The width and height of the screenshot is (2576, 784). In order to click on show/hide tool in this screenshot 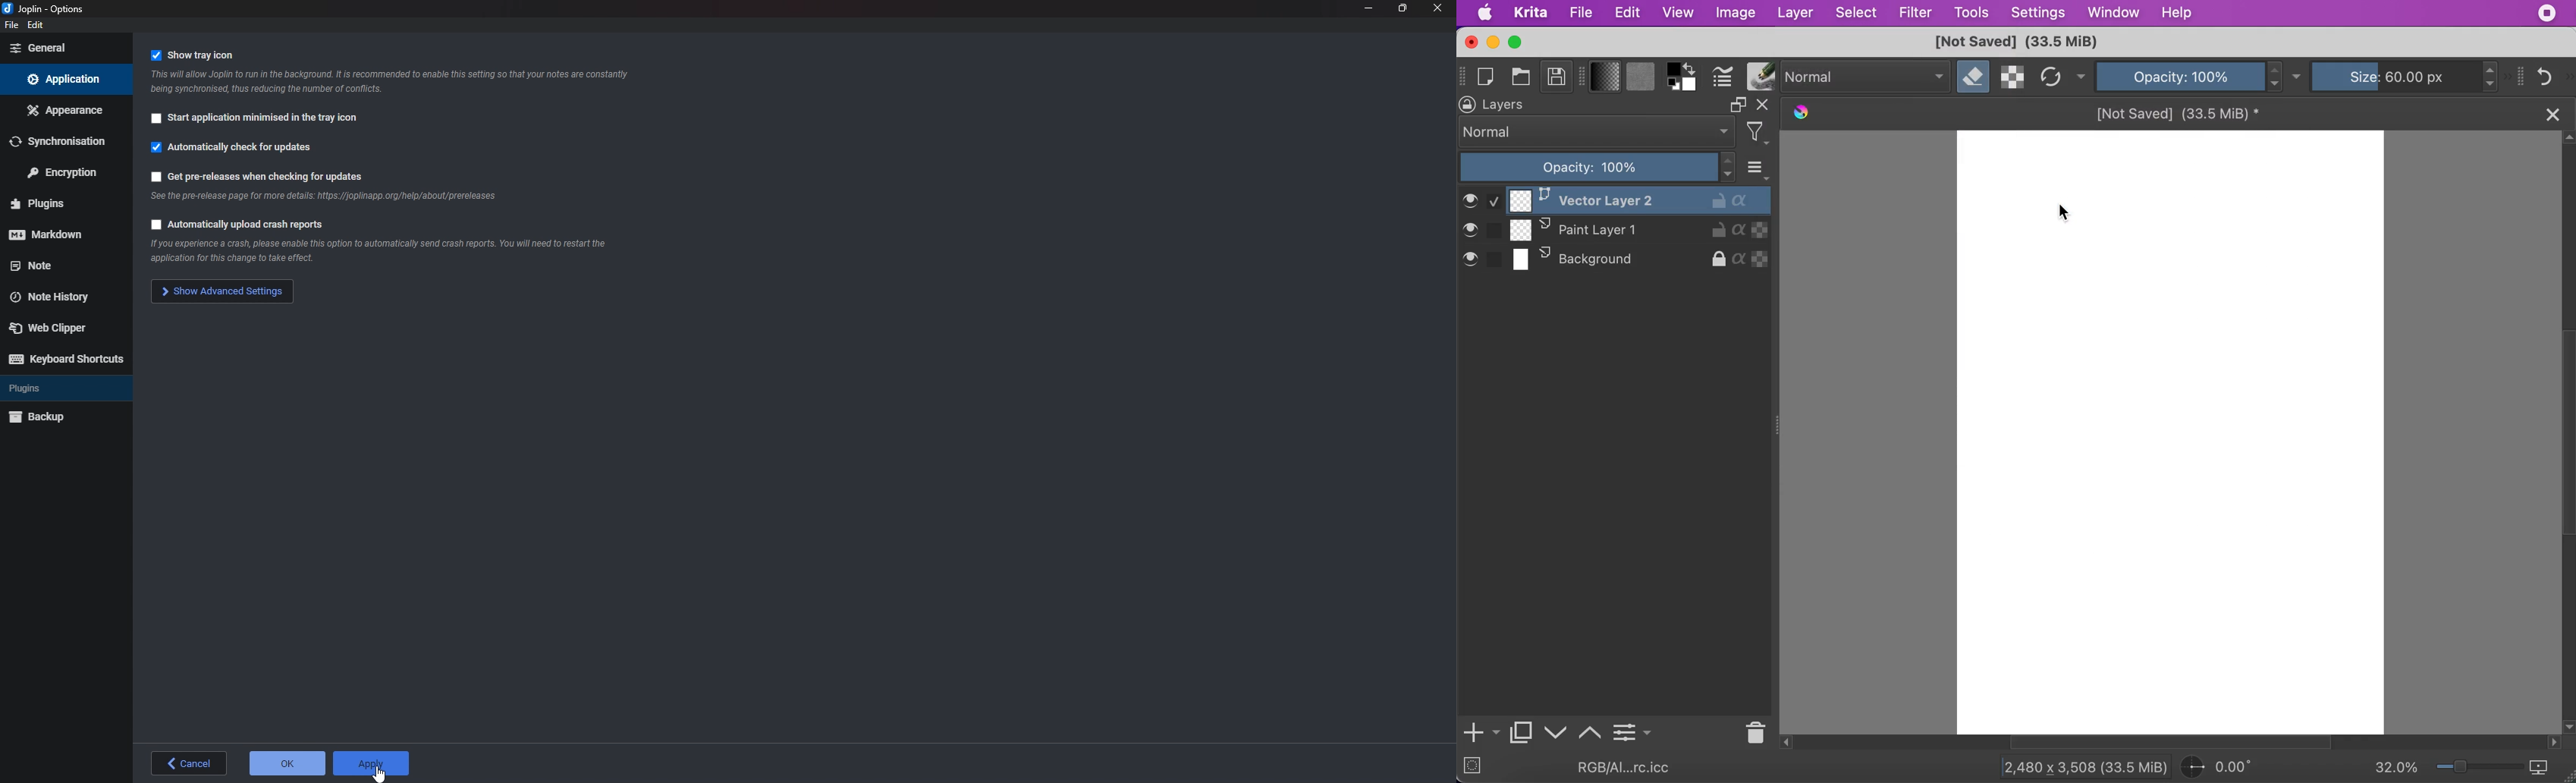, I will do `click(1584, 75)`.